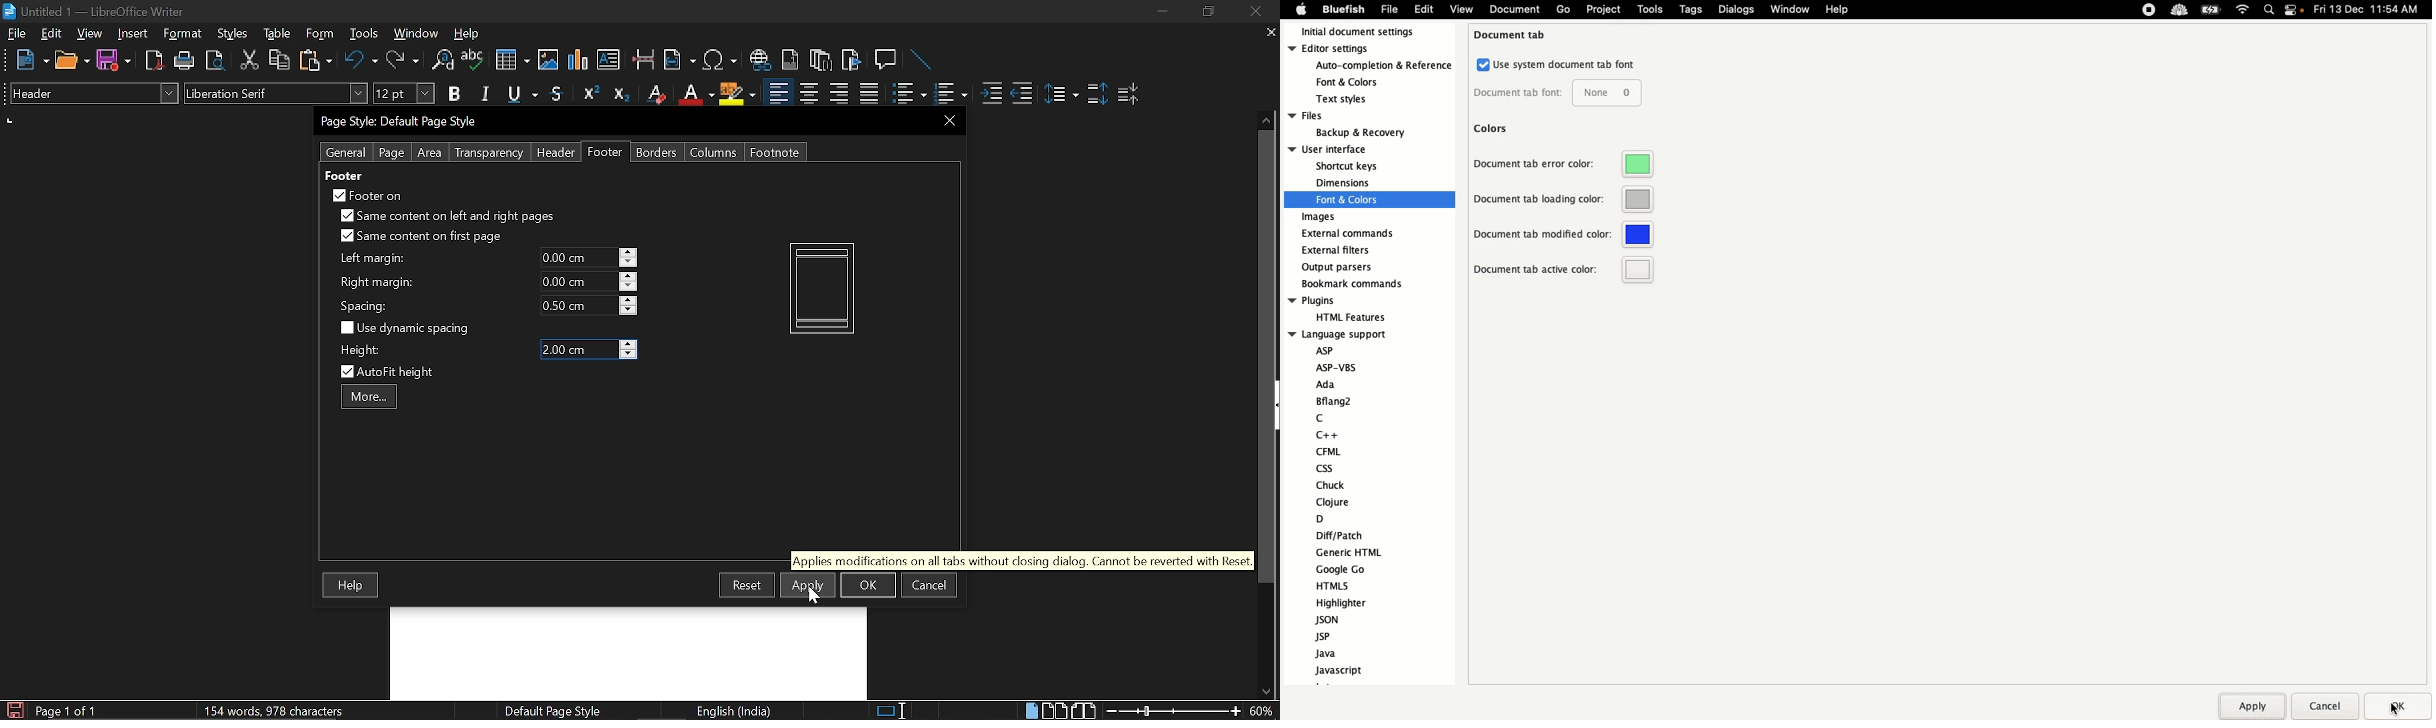 This screenshot has width=2436, height=728. Describe the element at coordinates (1359, 81) in the screenshot. I see `fonts & colors` at that location.